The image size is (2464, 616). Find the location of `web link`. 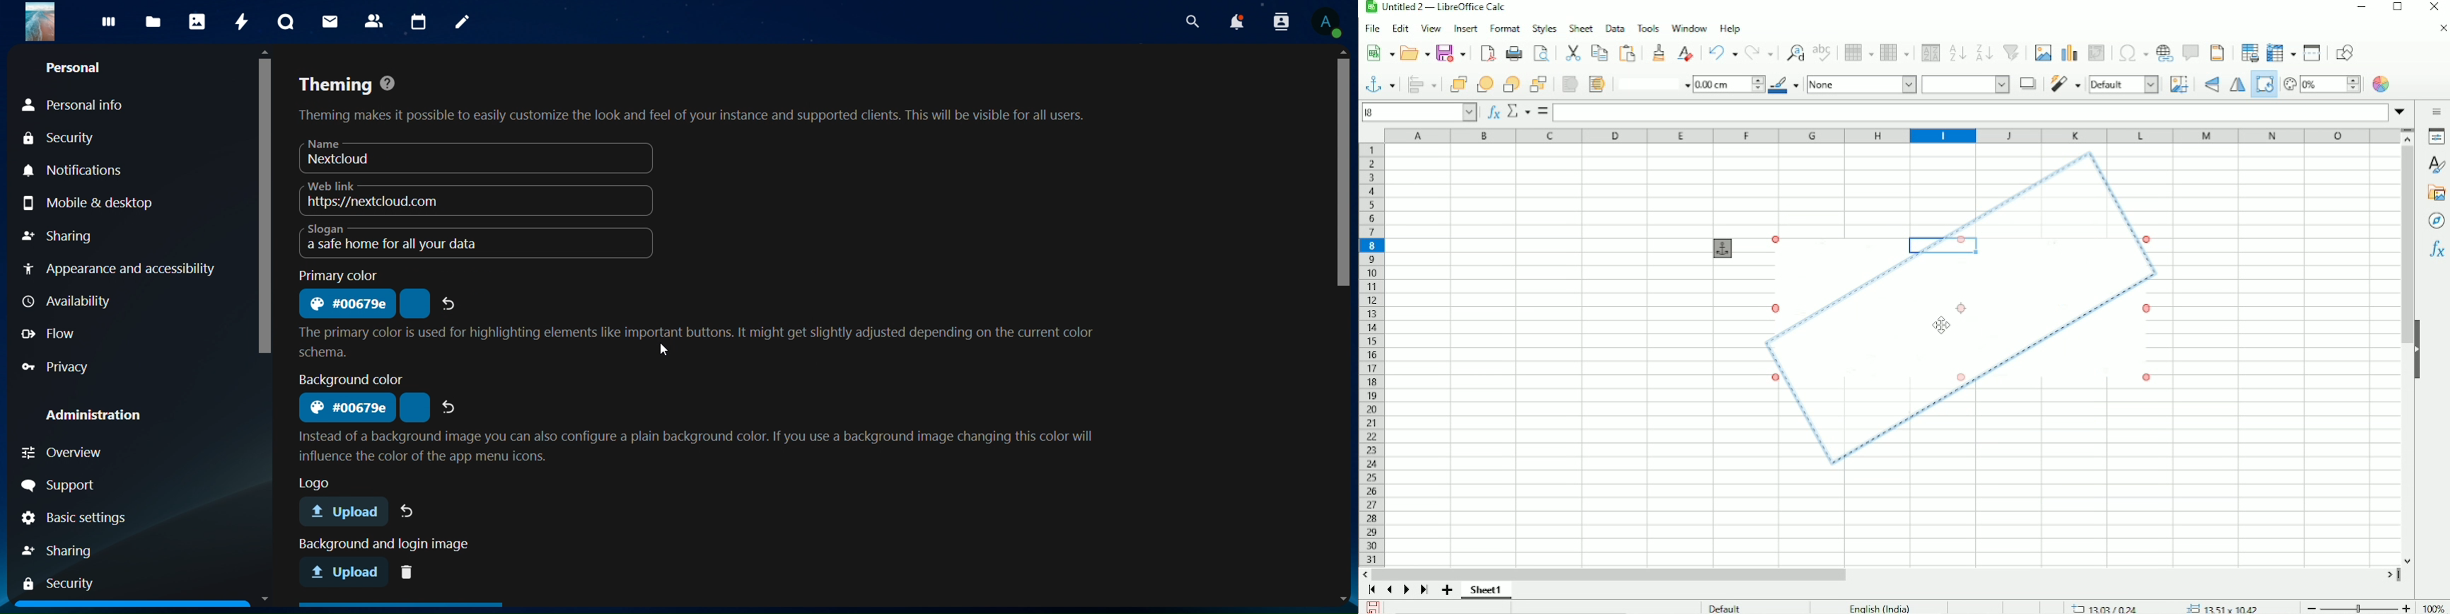

web link is located at coordinates (405, 197).